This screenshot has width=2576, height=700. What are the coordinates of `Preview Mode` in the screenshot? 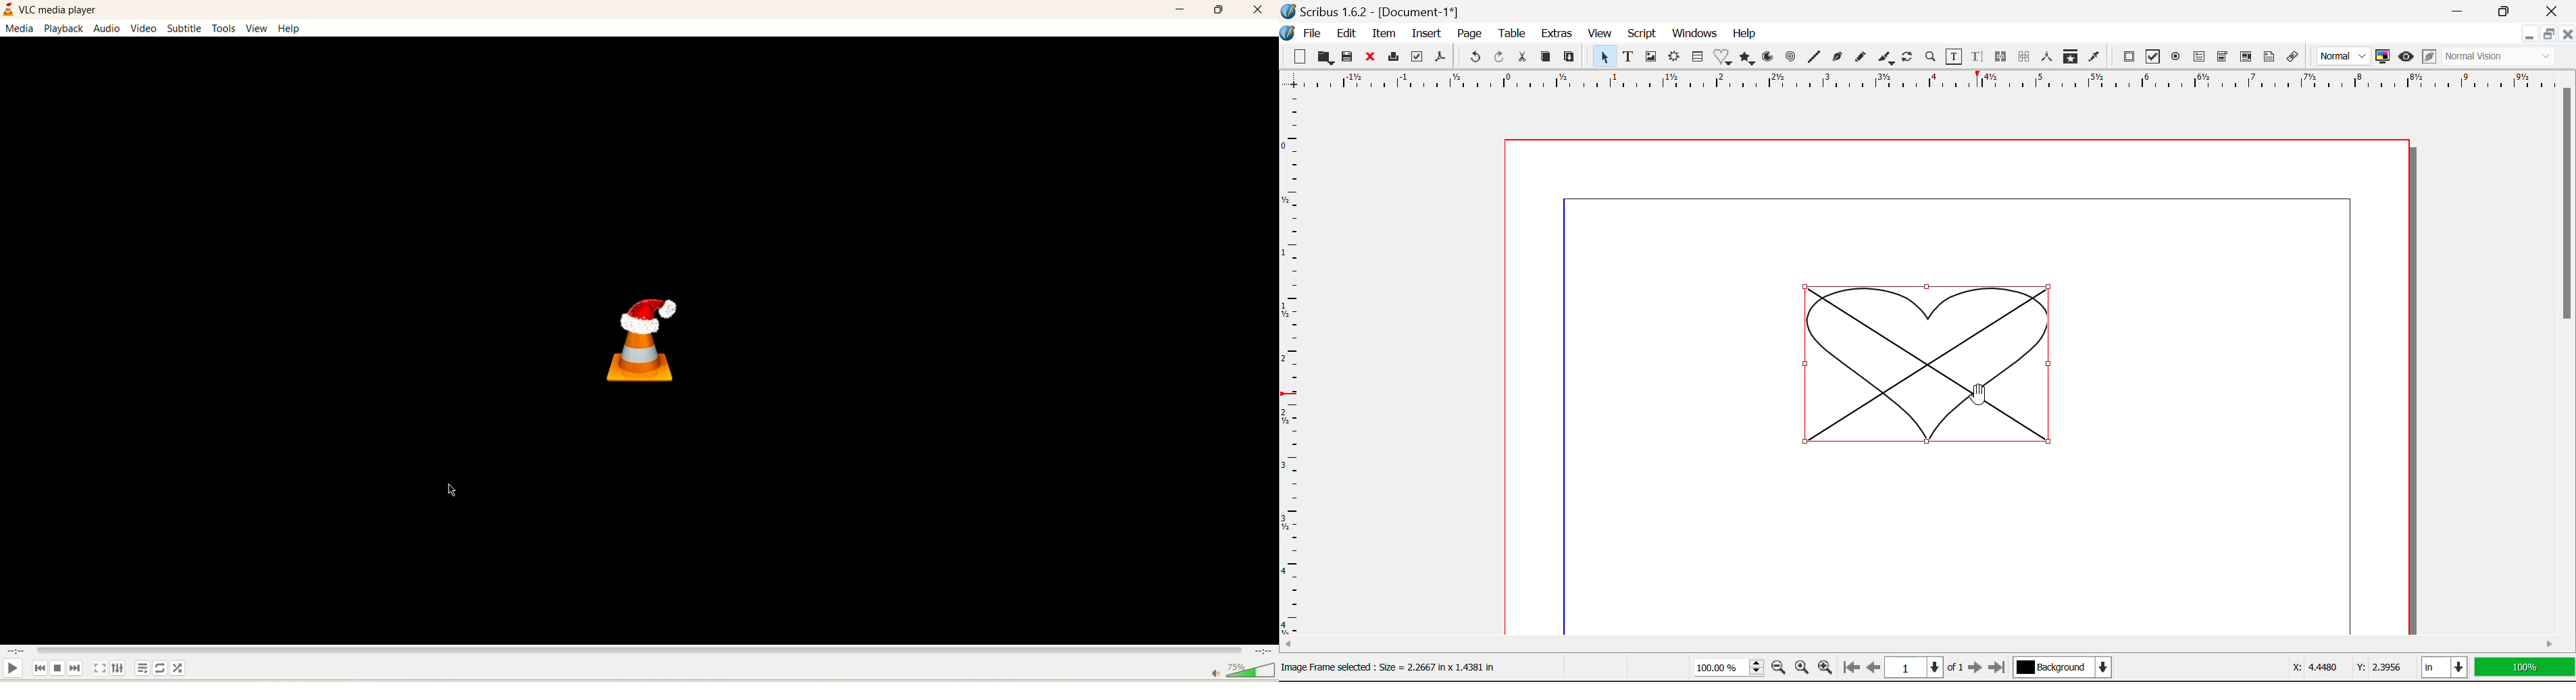 It's located at (2406, 58).